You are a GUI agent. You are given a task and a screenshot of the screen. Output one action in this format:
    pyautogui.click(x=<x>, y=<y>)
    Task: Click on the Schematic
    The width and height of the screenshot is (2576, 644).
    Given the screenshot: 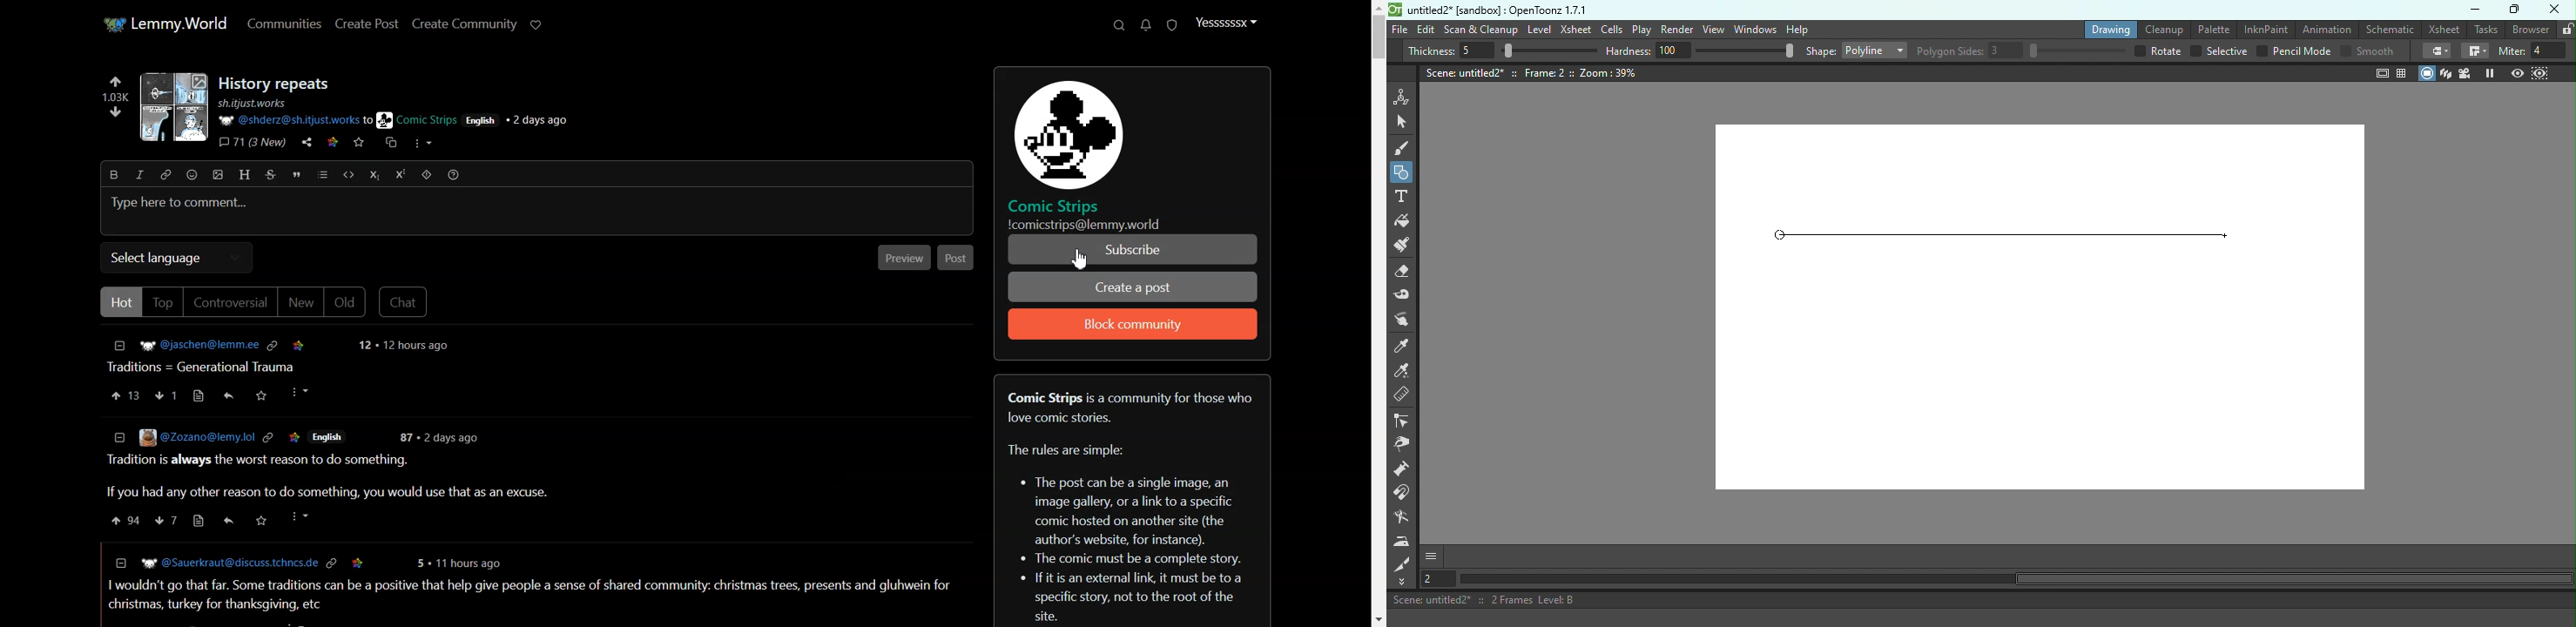 What is the action you would take?
    pyautogui.click(x=2389, y=28)
    